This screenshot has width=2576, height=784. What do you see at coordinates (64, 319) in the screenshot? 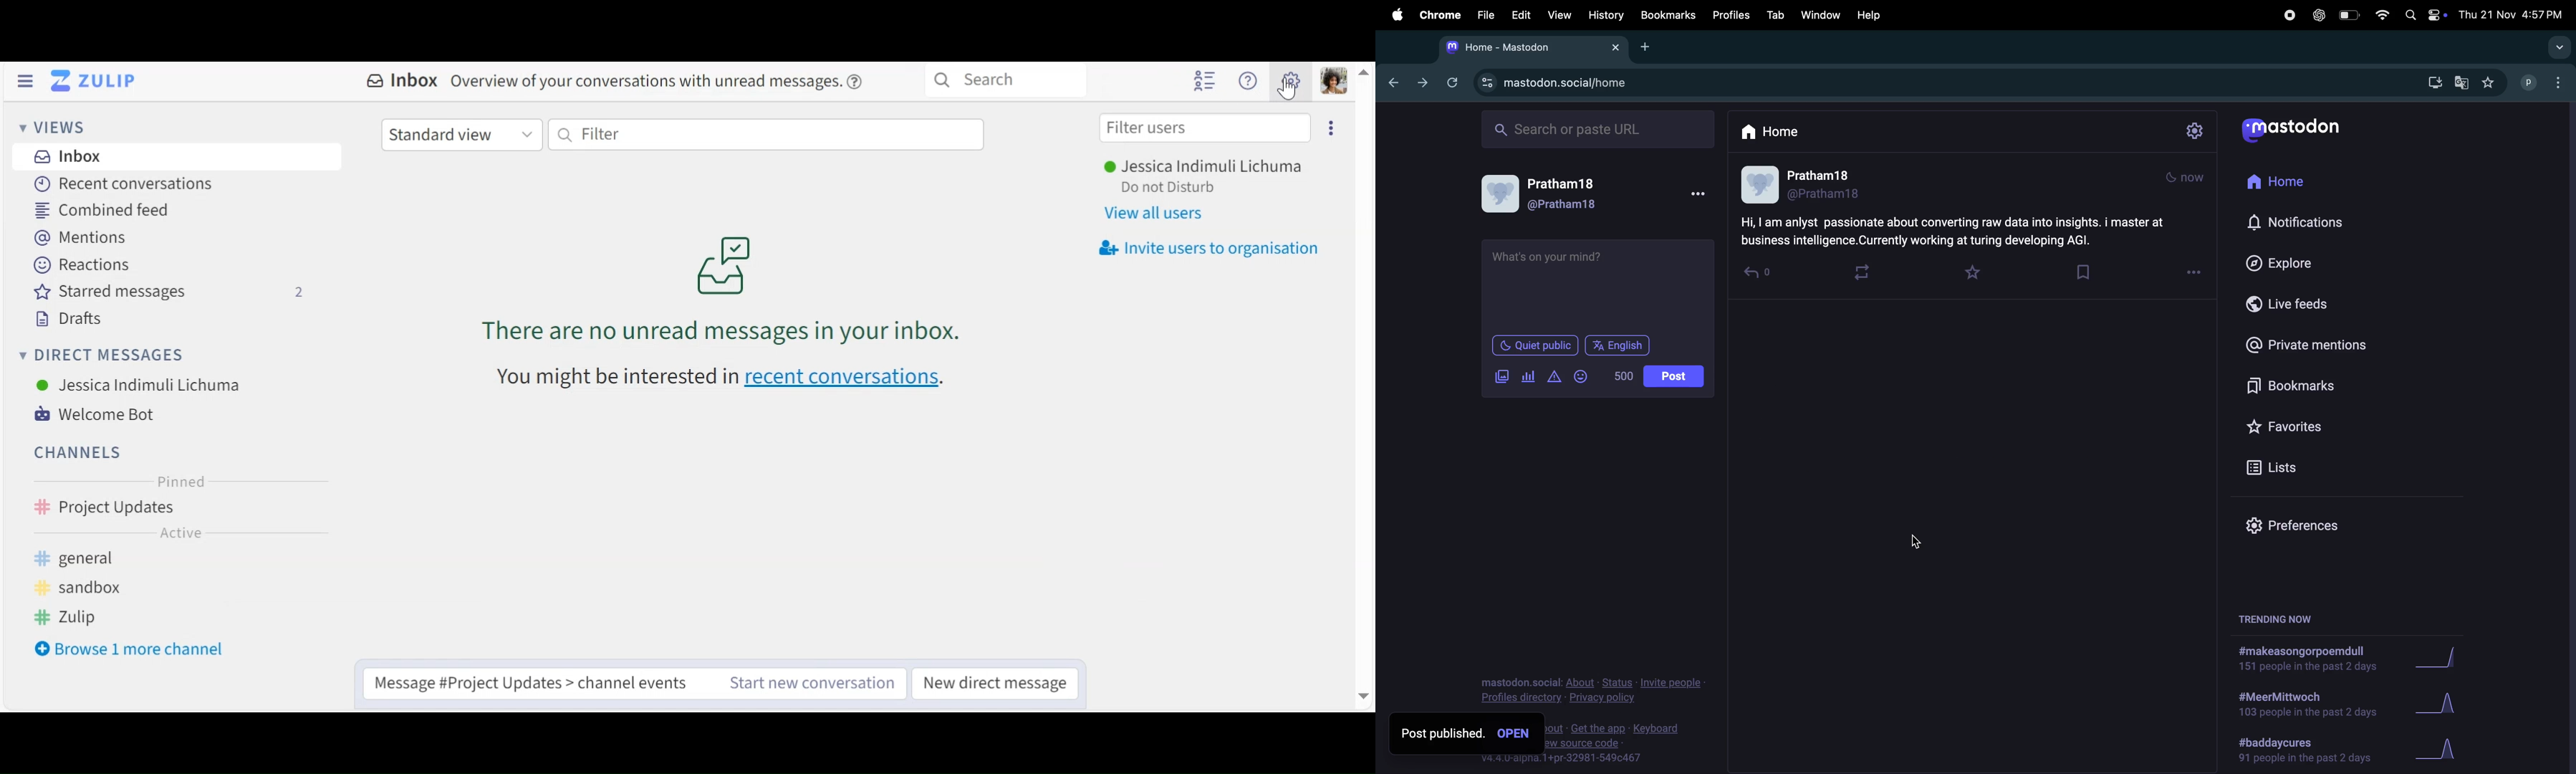
I see `Drafts` at bounding box center [64, 319].